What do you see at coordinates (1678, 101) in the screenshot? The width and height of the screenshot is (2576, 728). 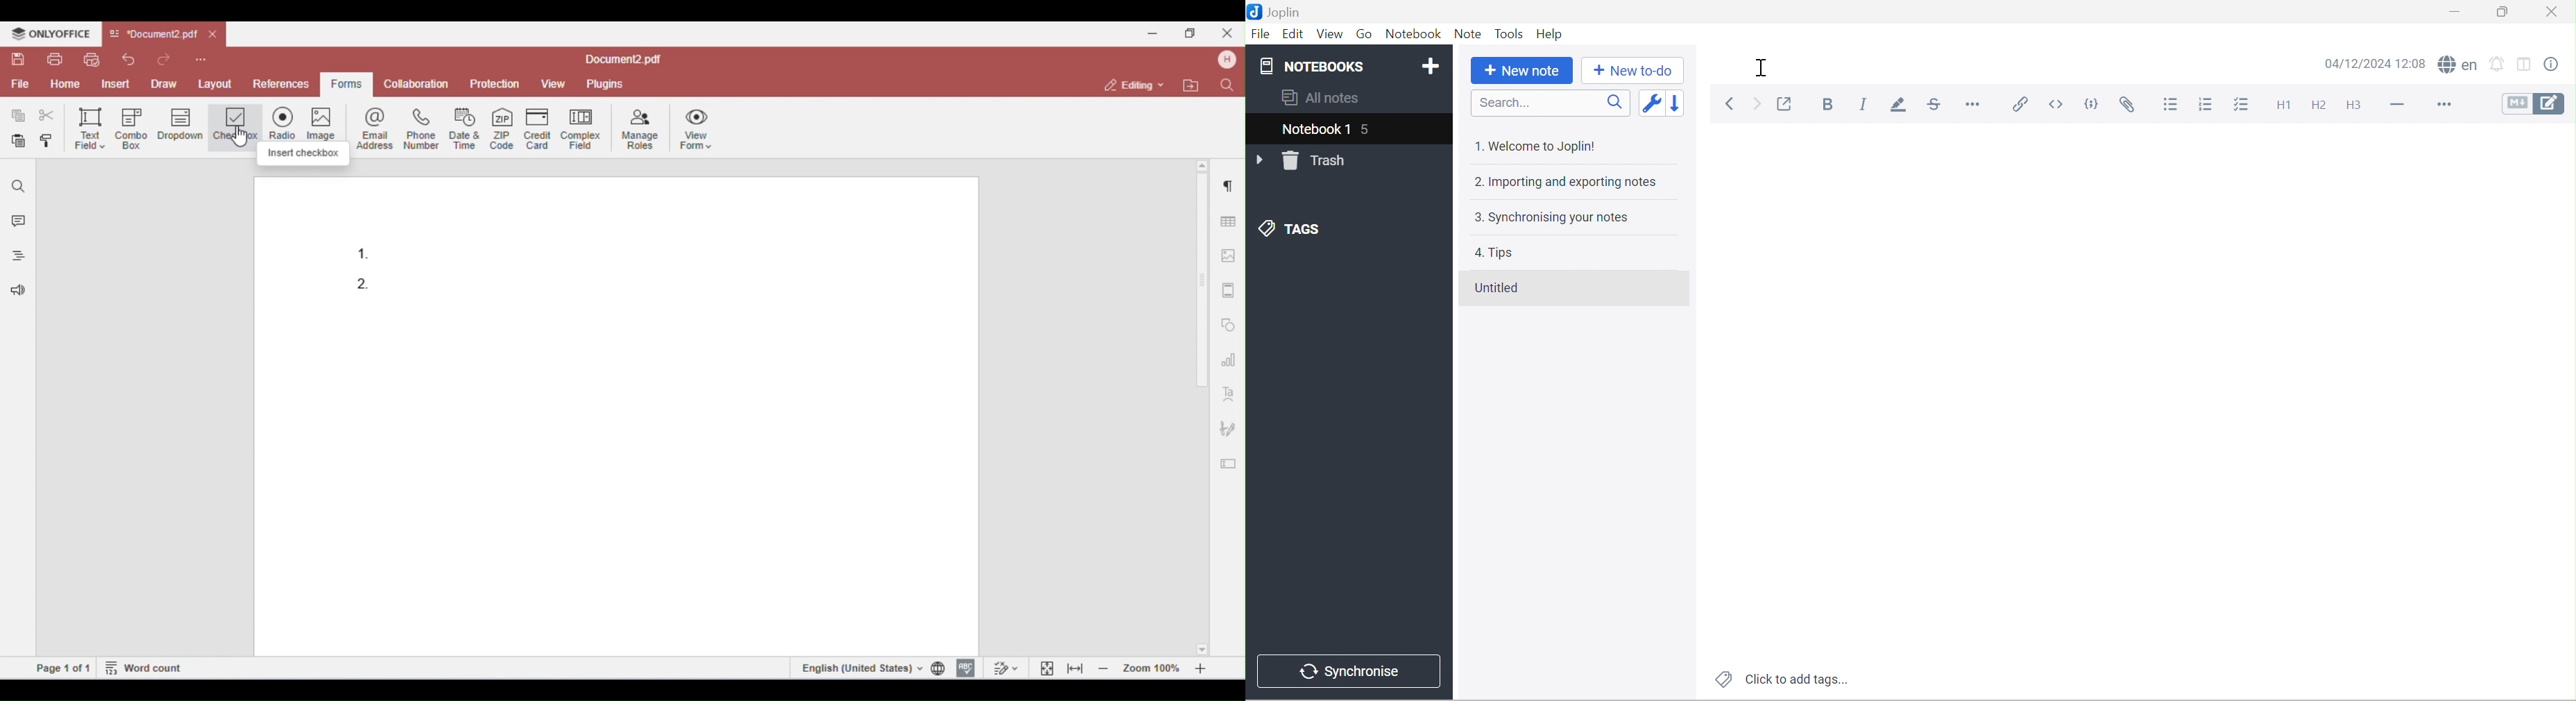 I see `Reverse sort order` at bounding box center [1678, 101].